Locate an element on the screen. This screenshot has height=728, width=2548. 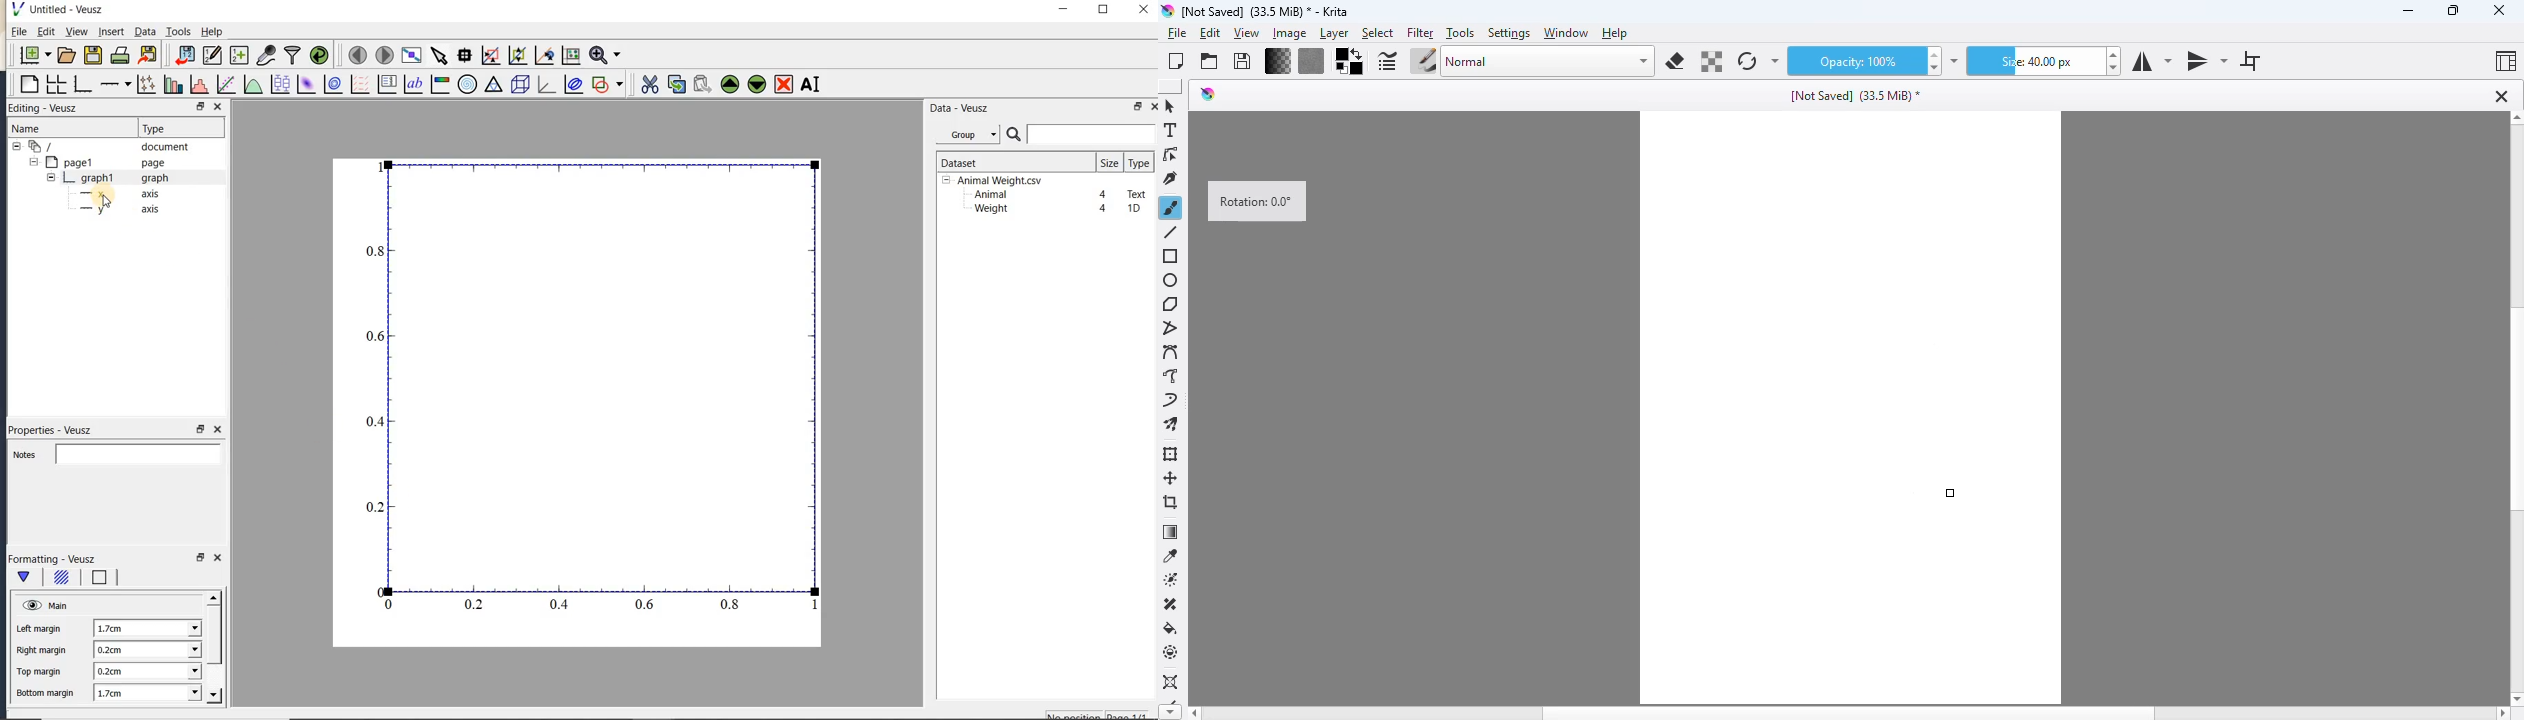
reload original preset is located at coordinates (1746, 61).